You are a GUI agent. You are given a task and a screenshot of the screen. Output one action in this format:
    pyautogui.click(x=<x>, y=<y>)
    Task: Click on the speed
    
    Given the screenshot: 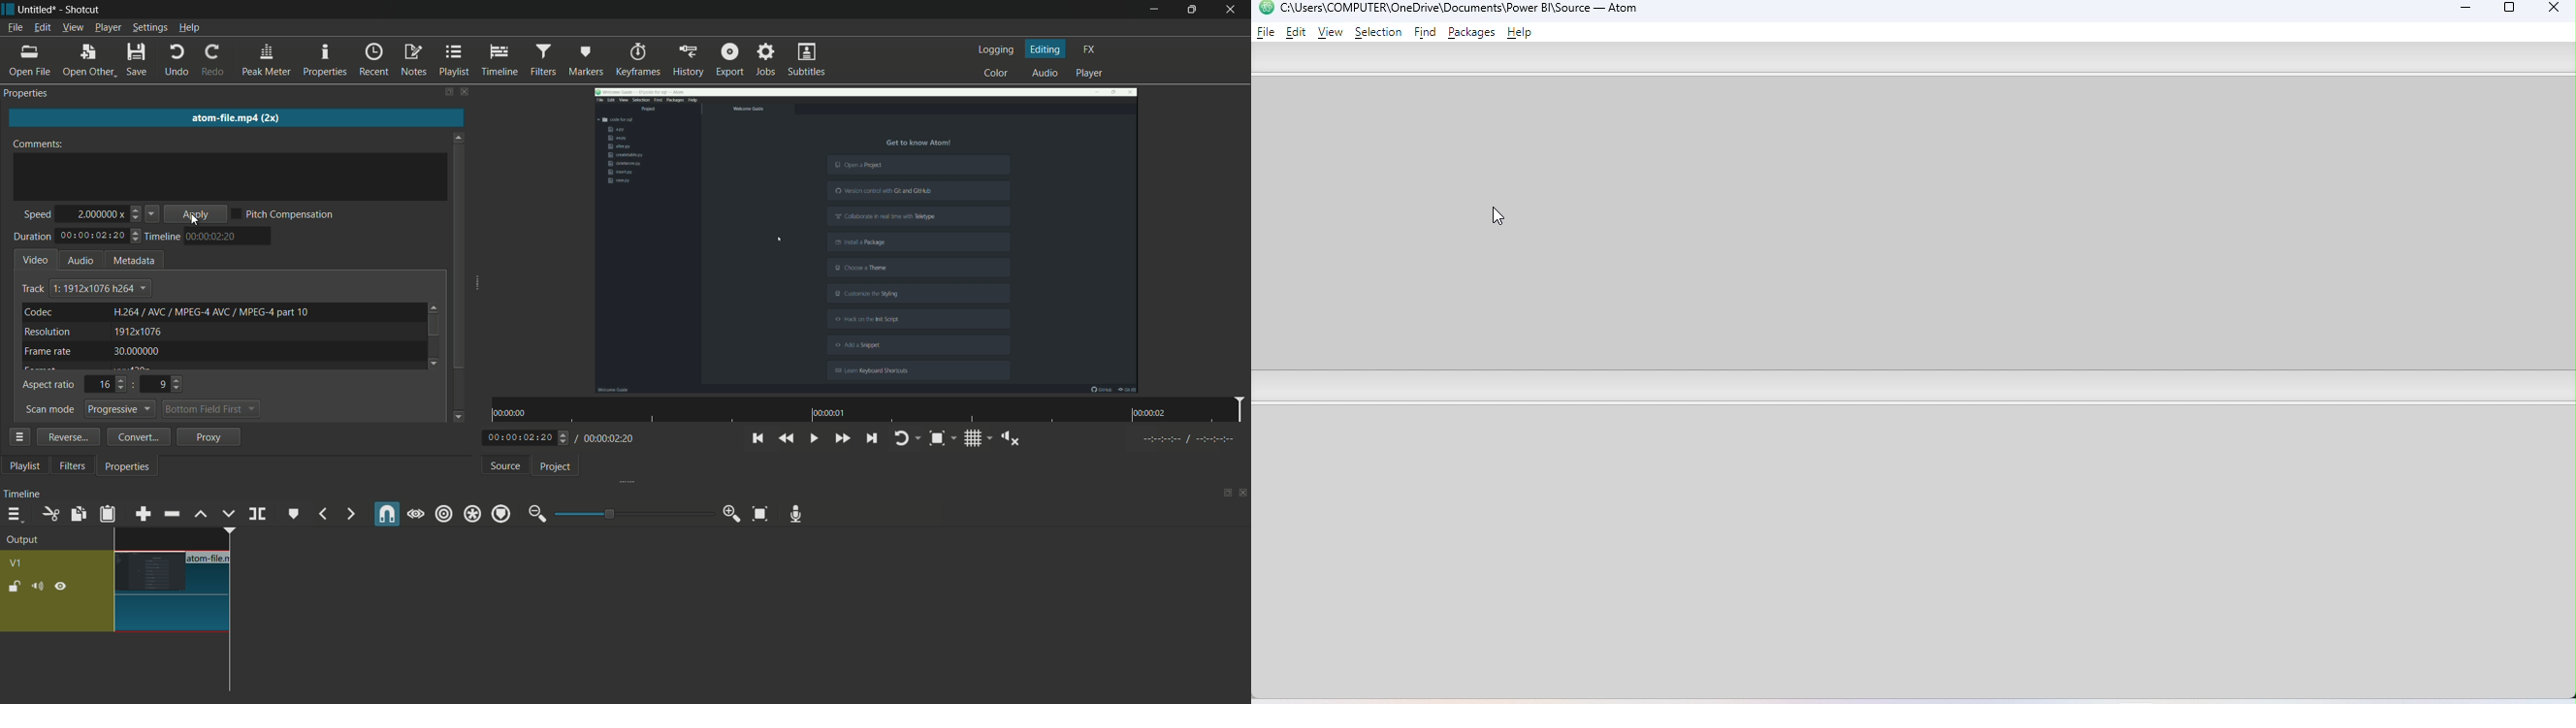 What is the action you would take?
    pyautogui.click(x=37, y=216)
    